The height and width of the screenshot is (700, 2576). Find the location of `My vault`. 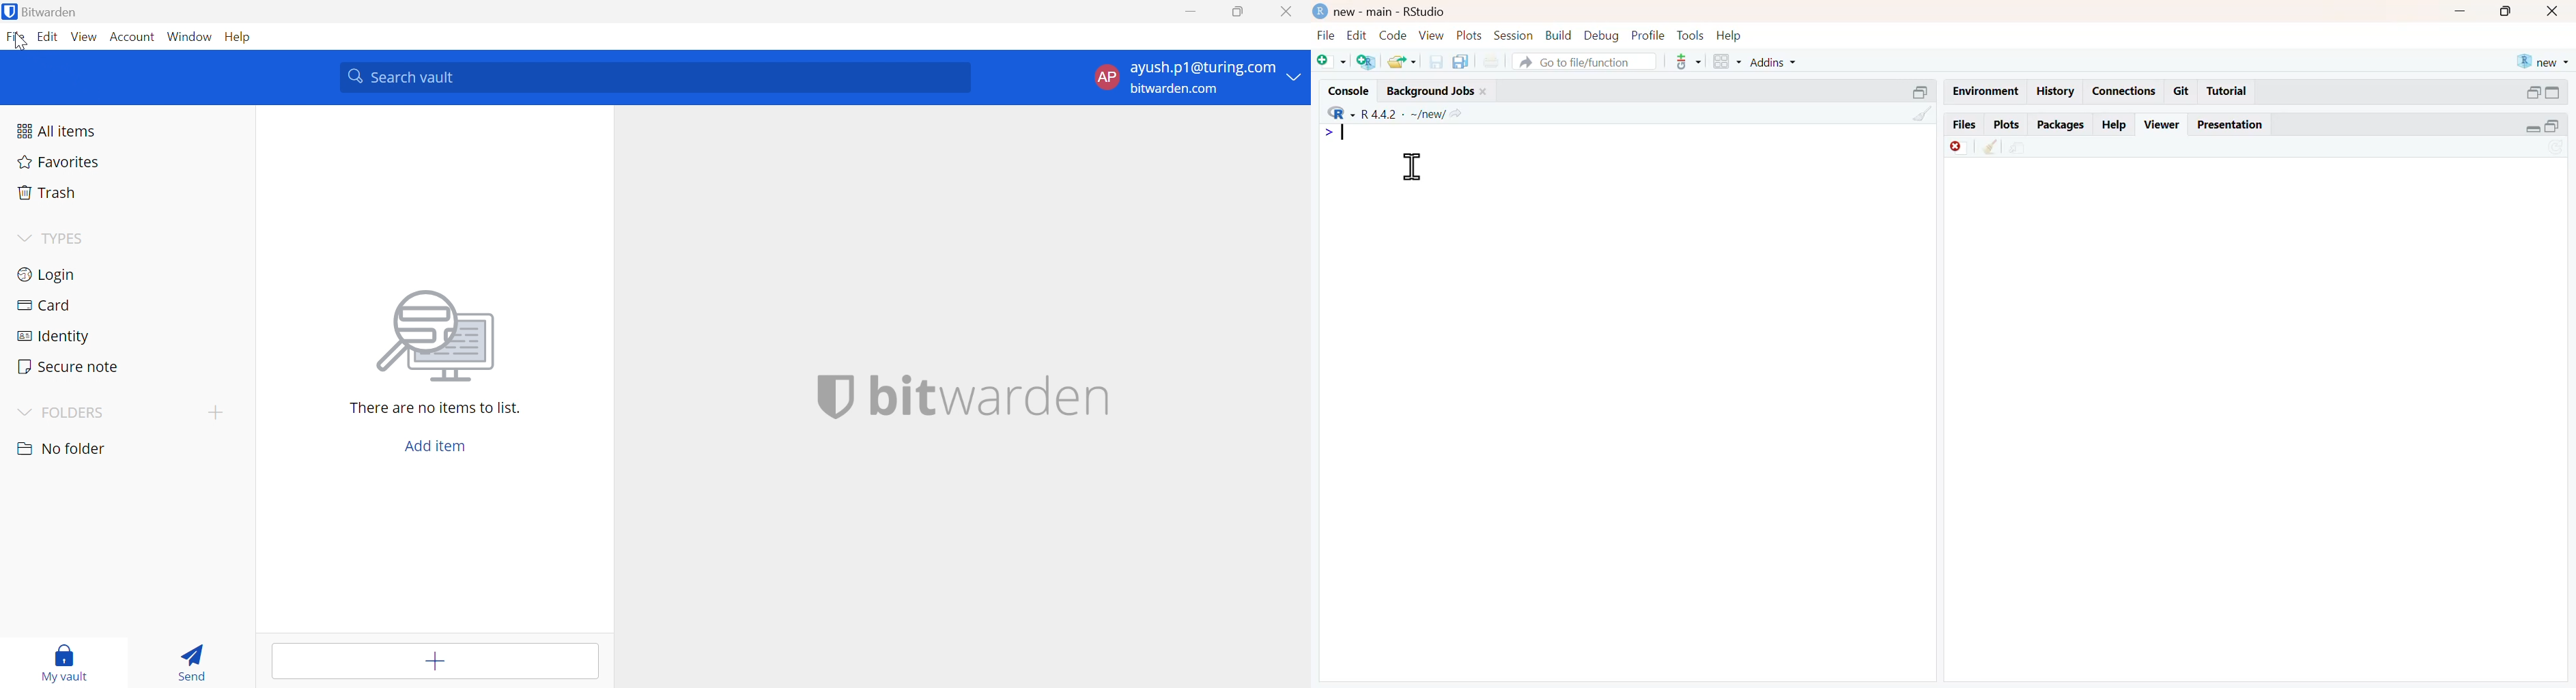

My vault is located at coordinates (66, 659).